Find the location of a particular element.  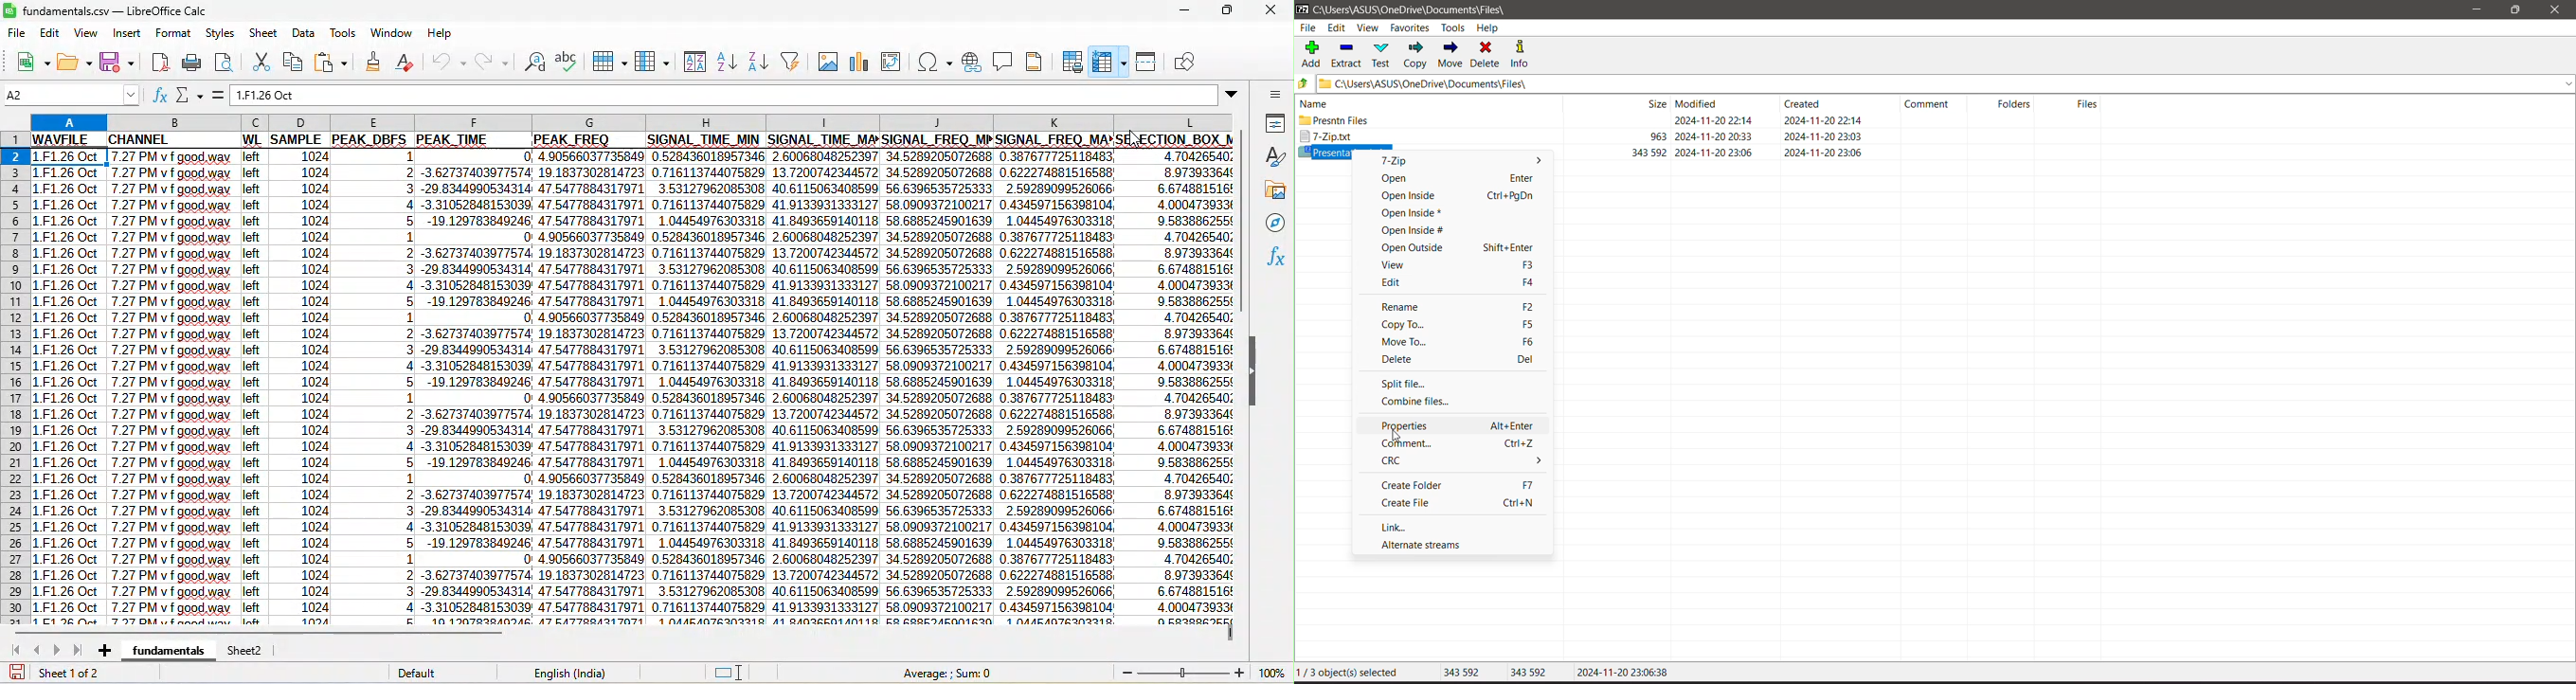

column is located at coordinates (651, 62).